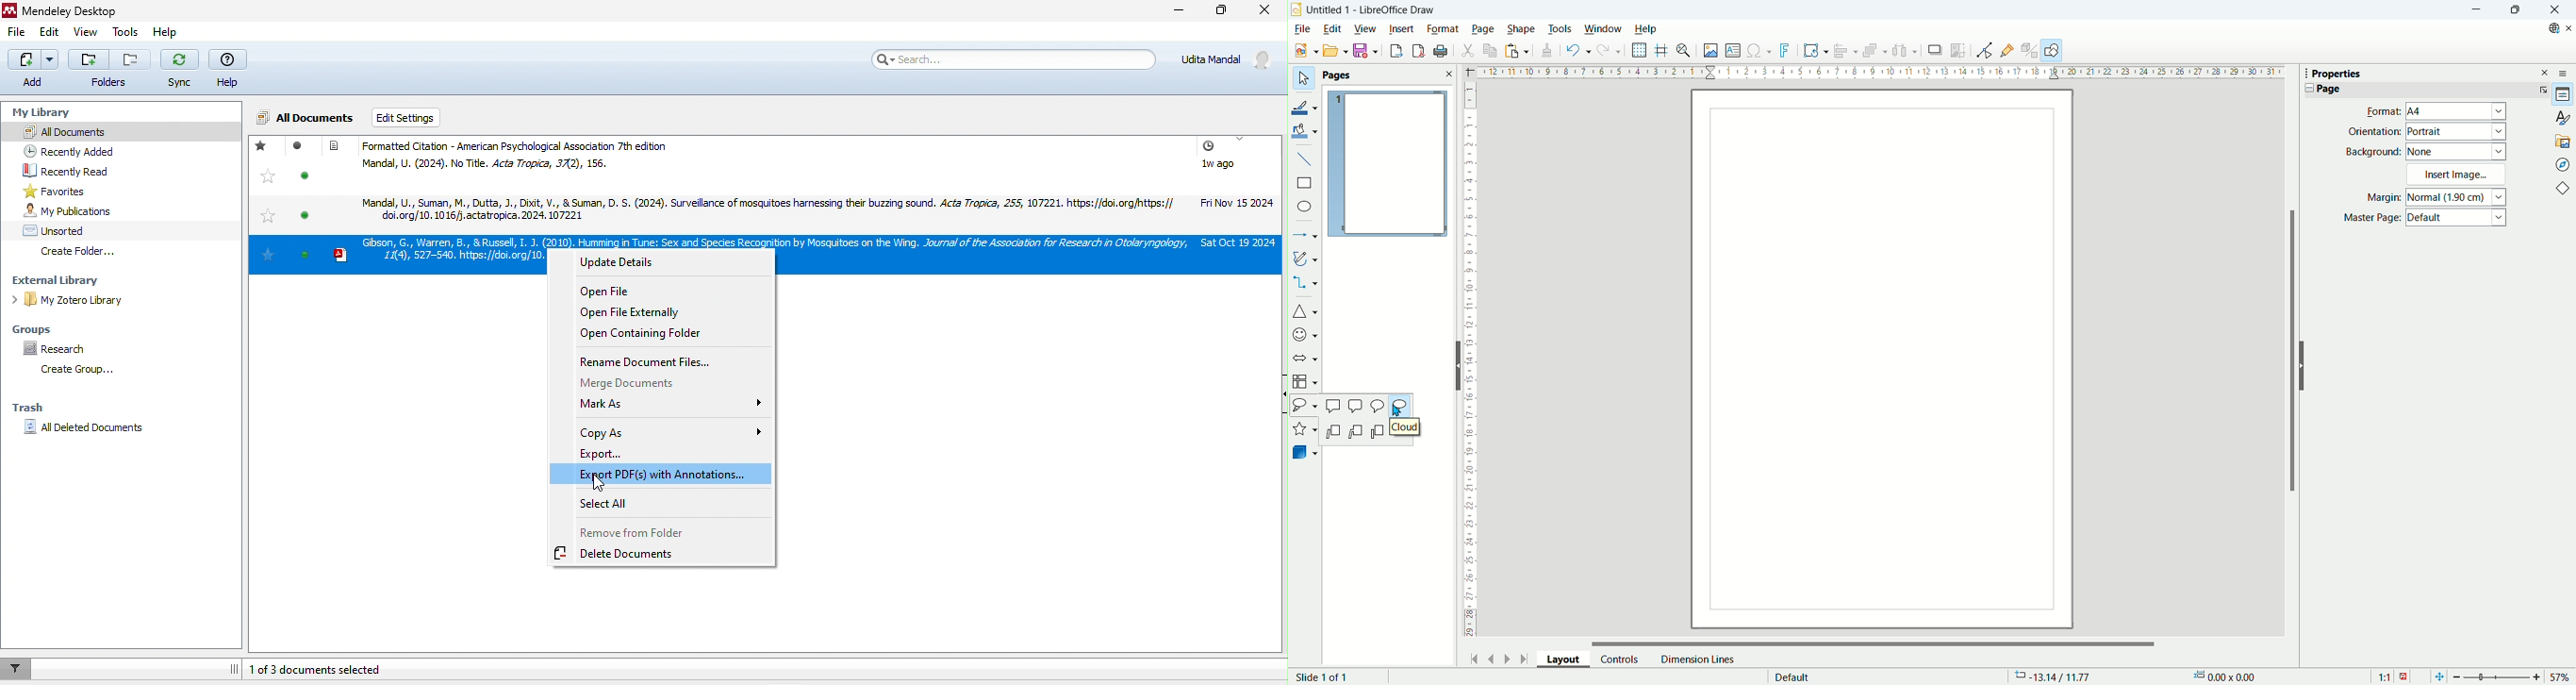 The image size is (2576, 700). I want to click on ellipse, so click(1305, 208).